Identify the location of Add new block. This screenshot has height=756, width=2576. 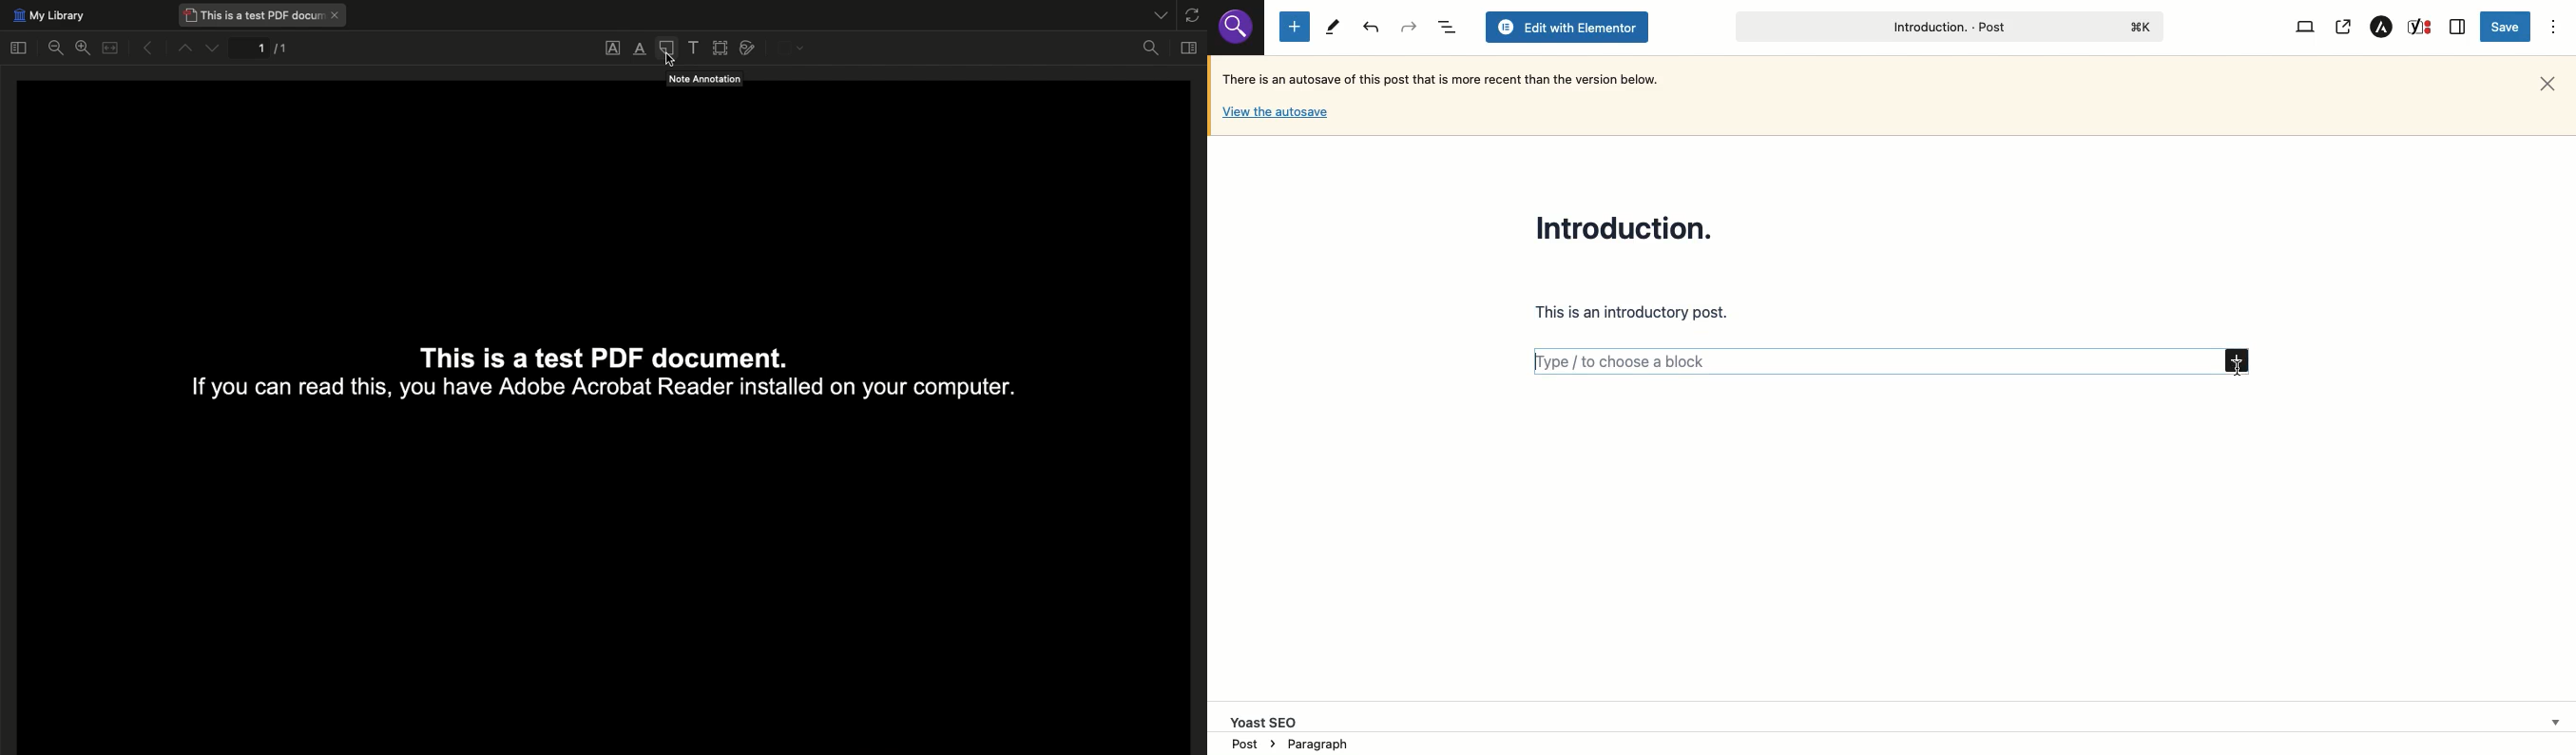
(1295, 26).